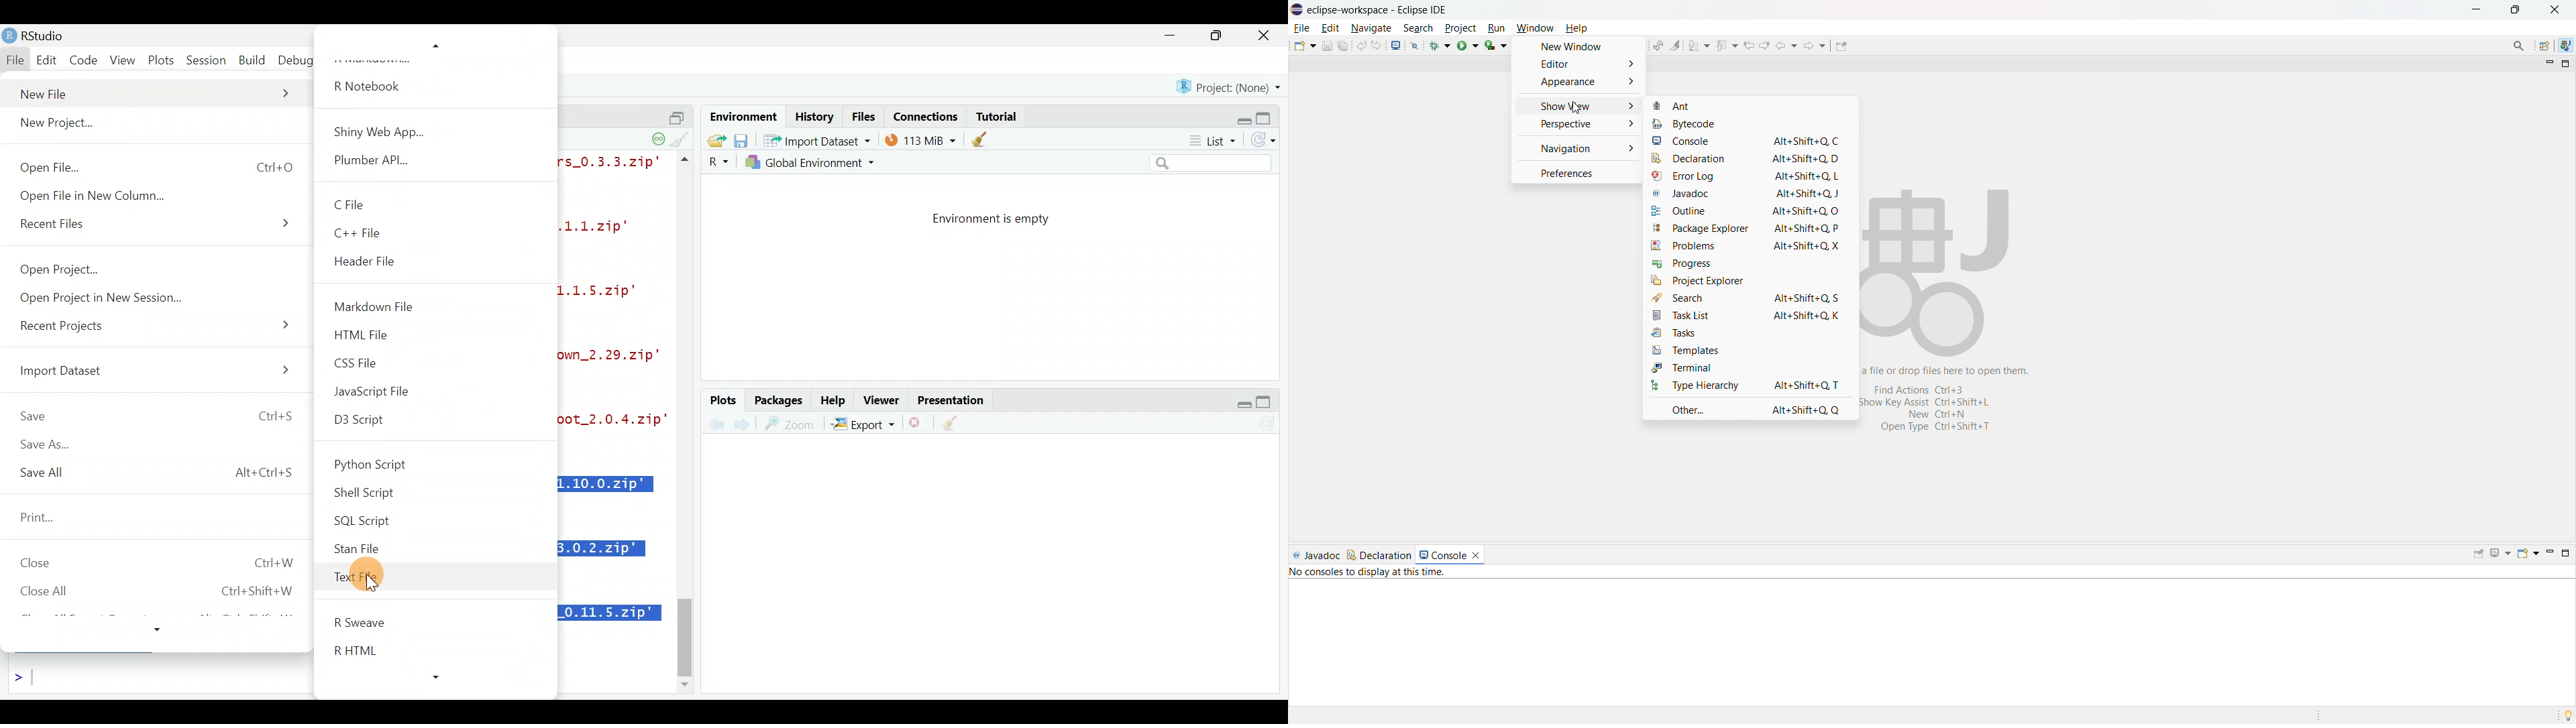  Describe the element at coordinates (1238, 116) in the screenshot. I see `Restore down` at that location.